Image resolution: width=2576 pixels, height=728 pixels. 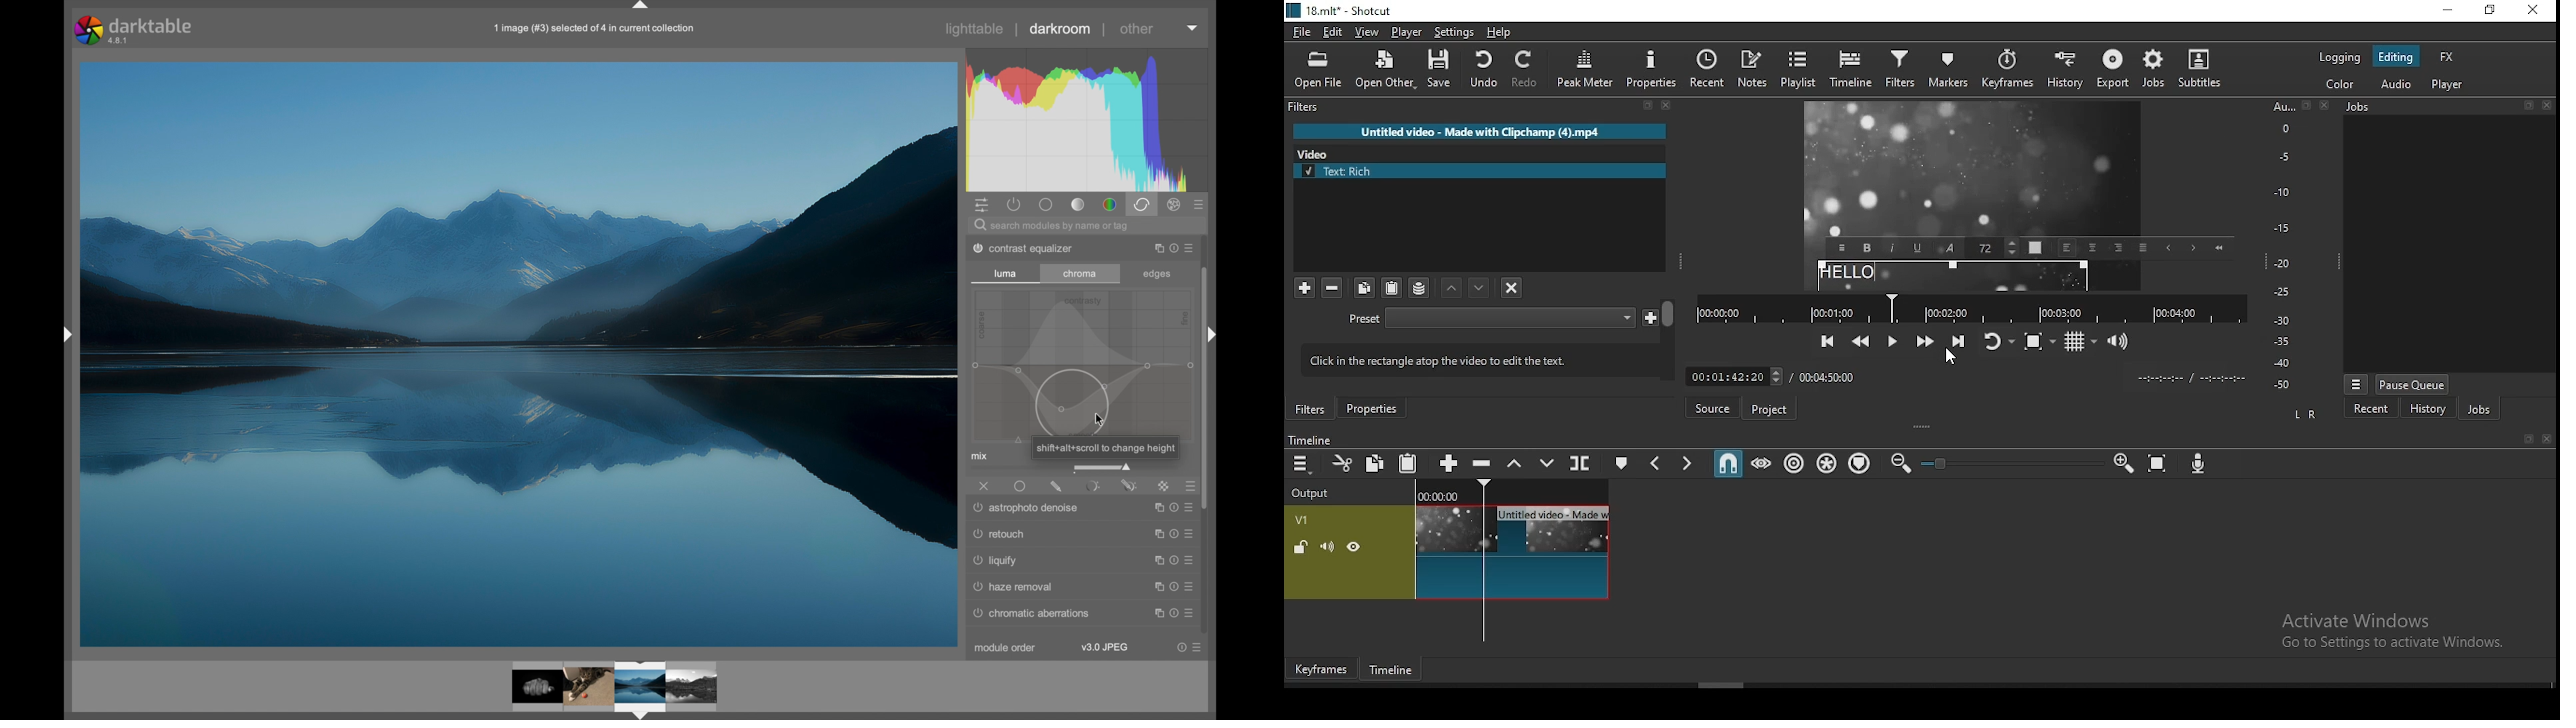 What do you see at coordinates (1711, 407) in the screenshot?
I see `source` at bounding box center [1711, 407].